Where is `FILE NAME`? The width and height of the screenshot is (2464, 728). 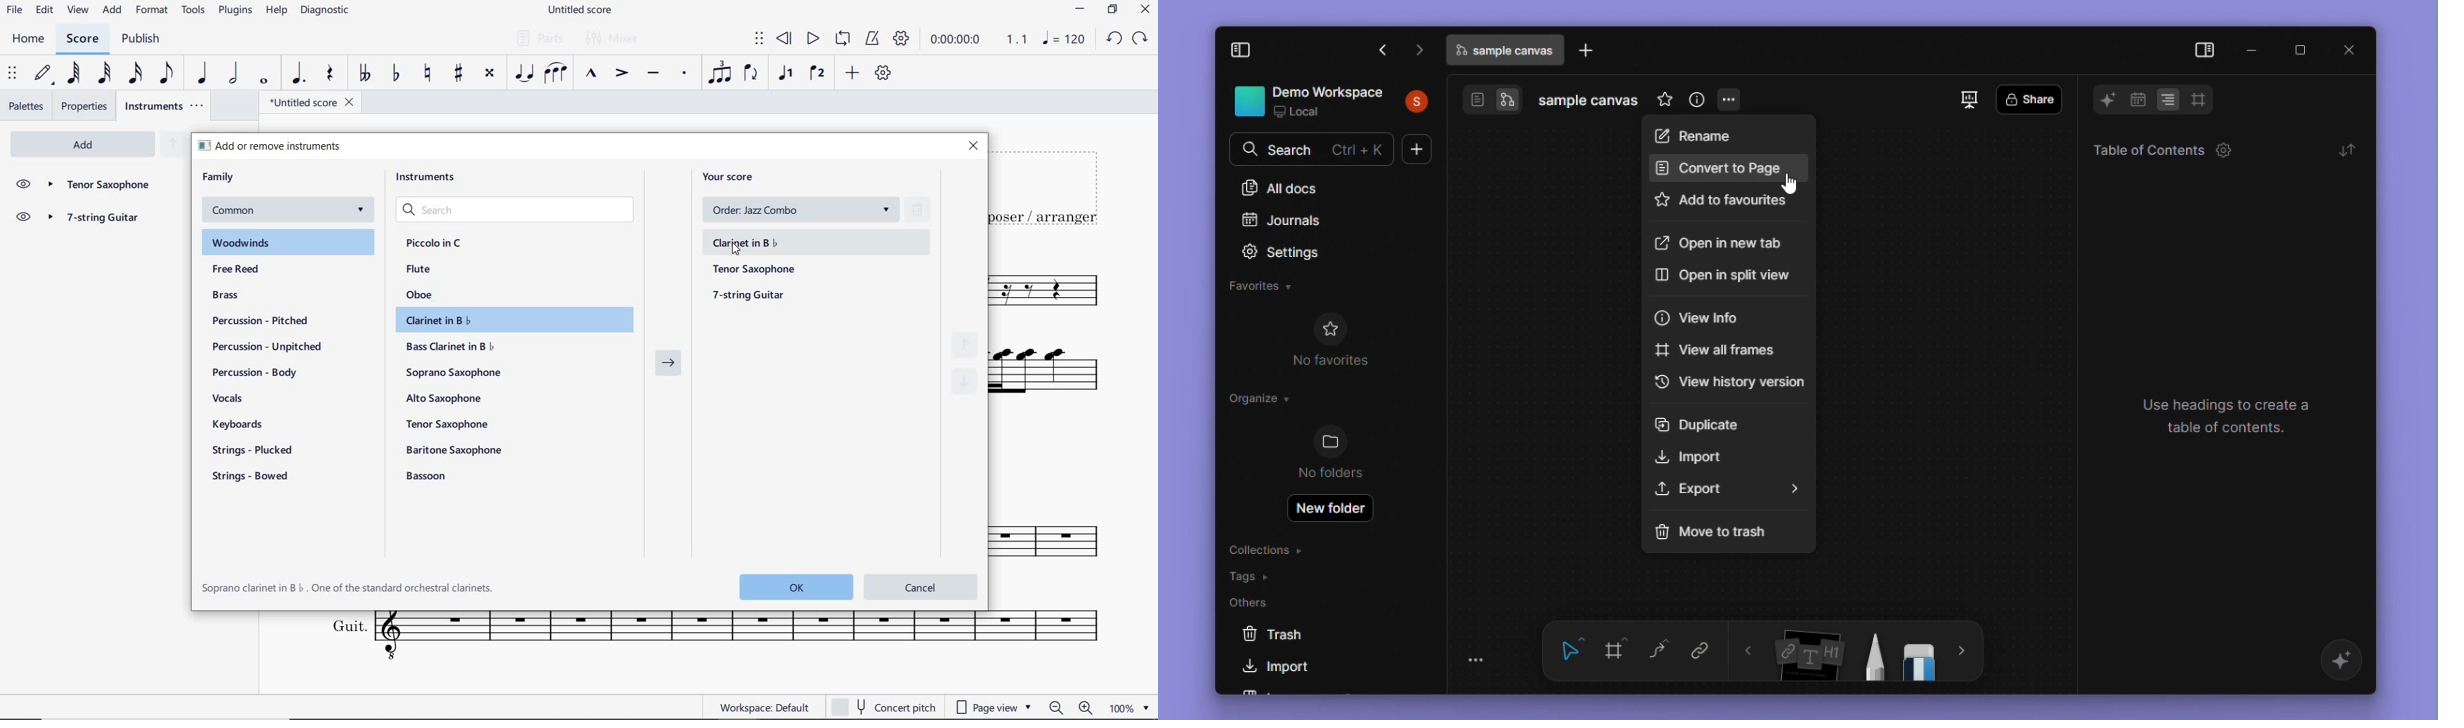
FILE NAME is located at coordinates (307, 104).